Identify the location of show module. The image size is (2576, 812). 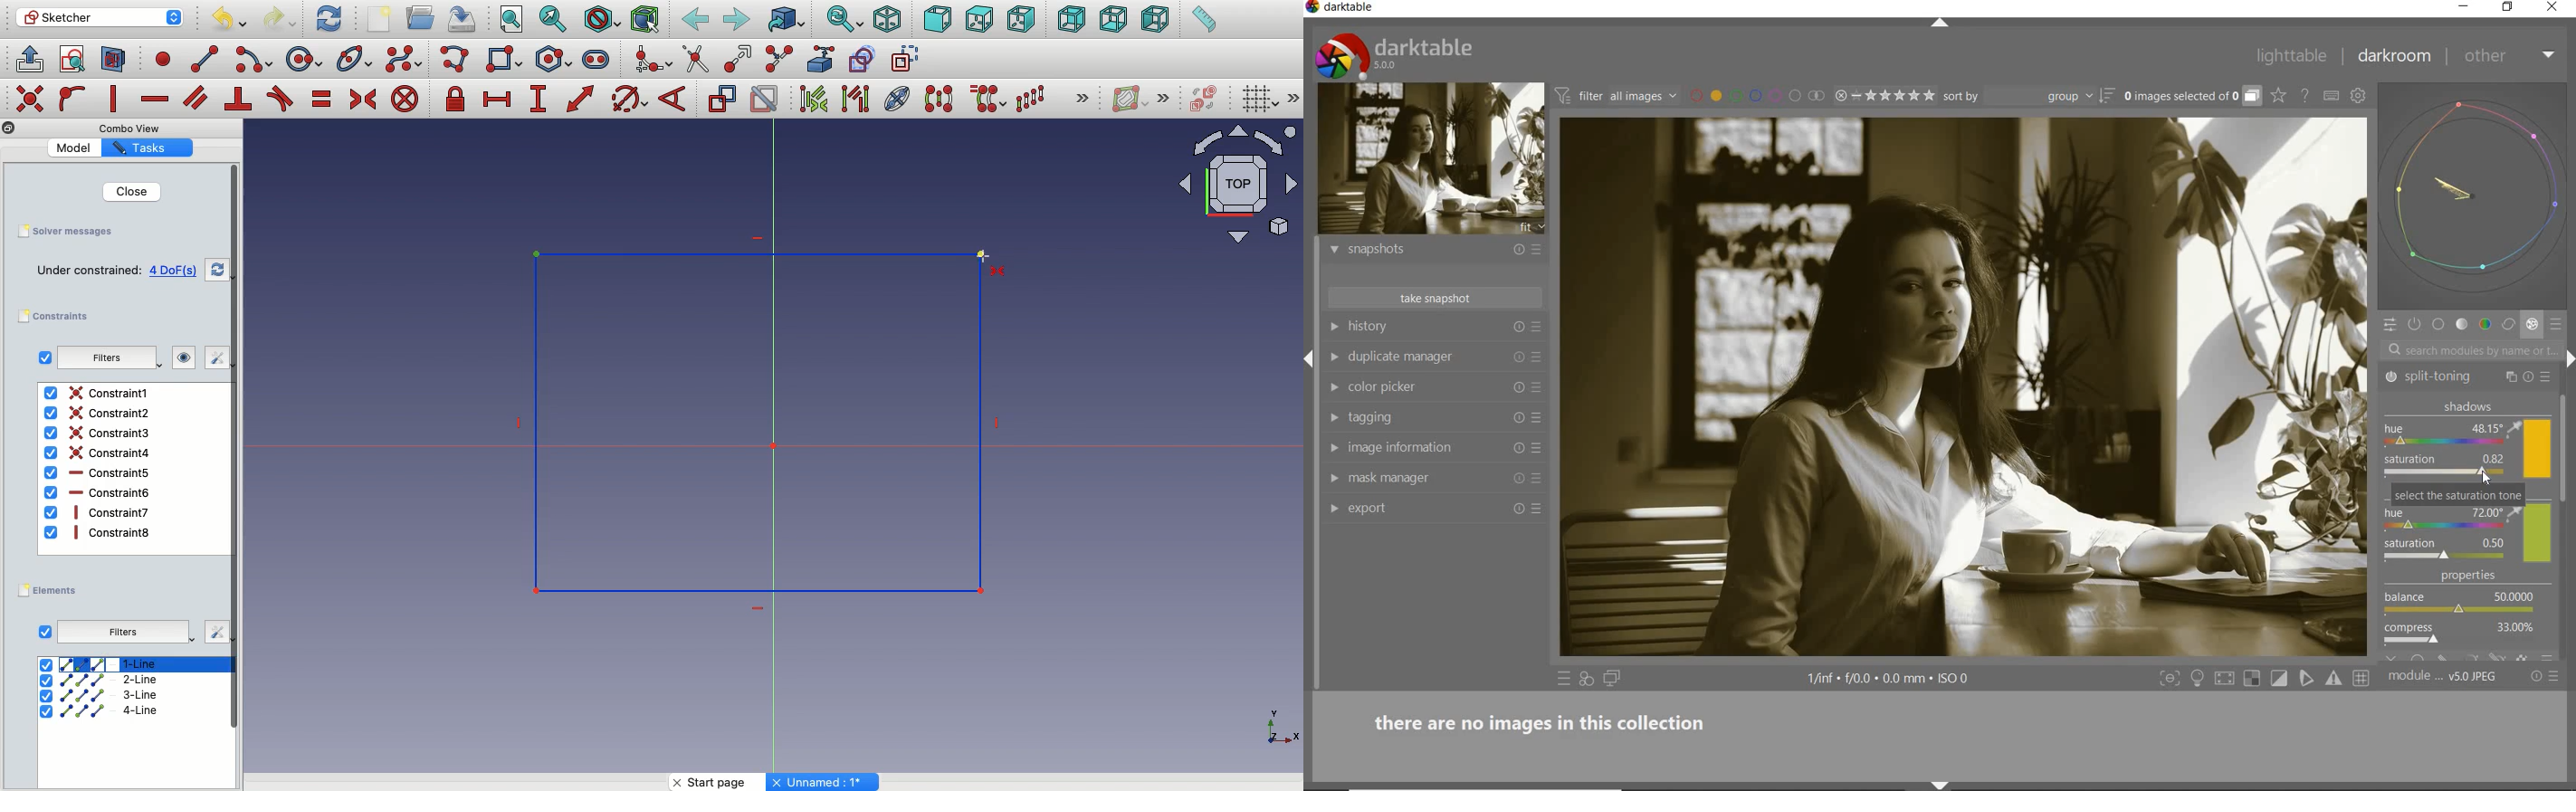
(1337, 388).